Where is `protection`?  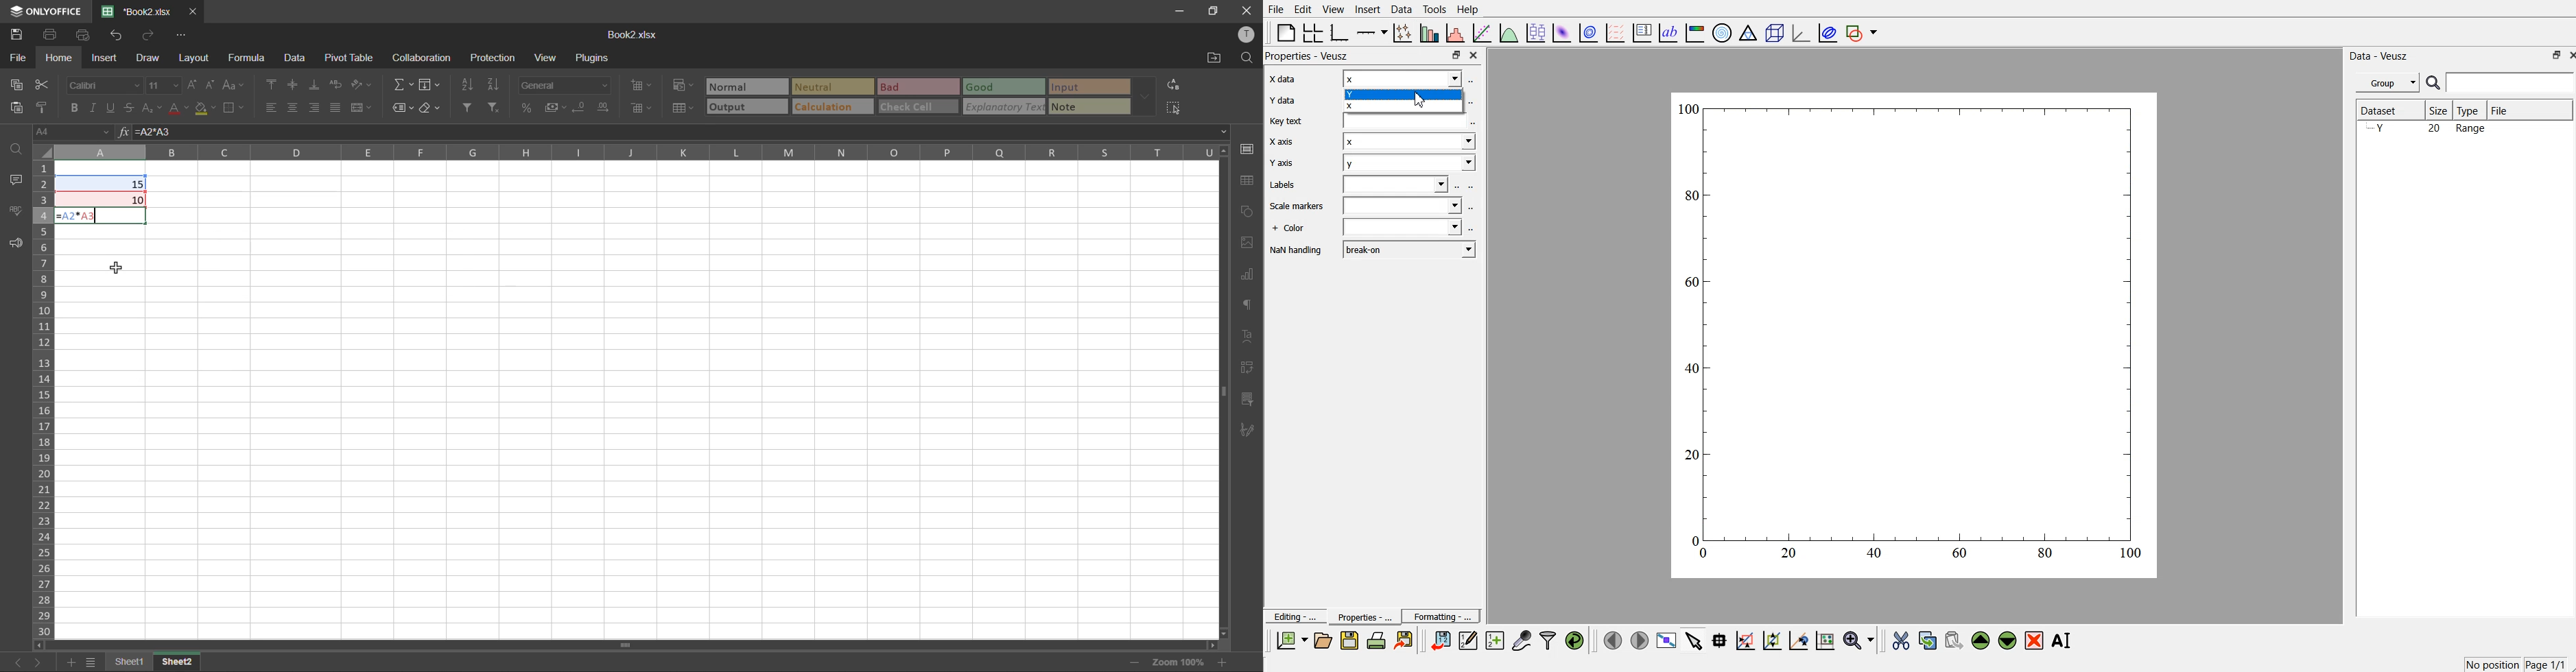
protection is located at coordinates (495, 58).